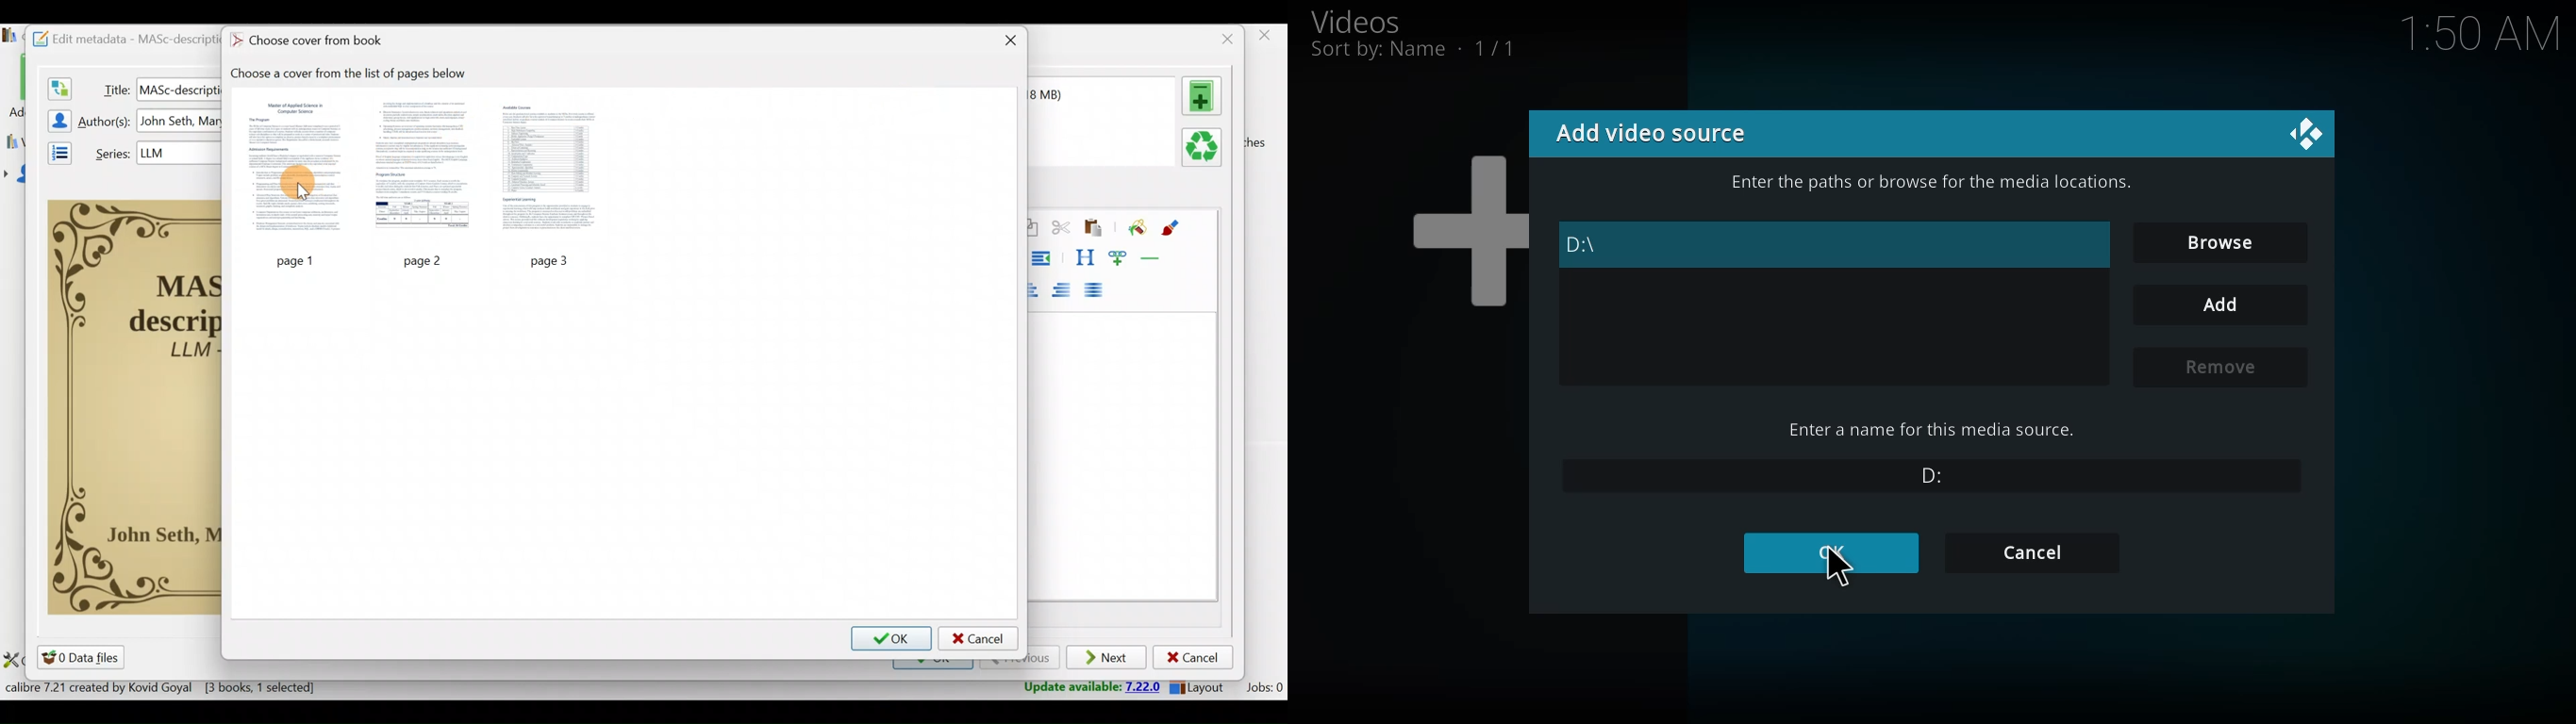  What do you see at coordinates (1032, 229) in the screenshot?
I see `Copy` at bounding box center [1032, 229].